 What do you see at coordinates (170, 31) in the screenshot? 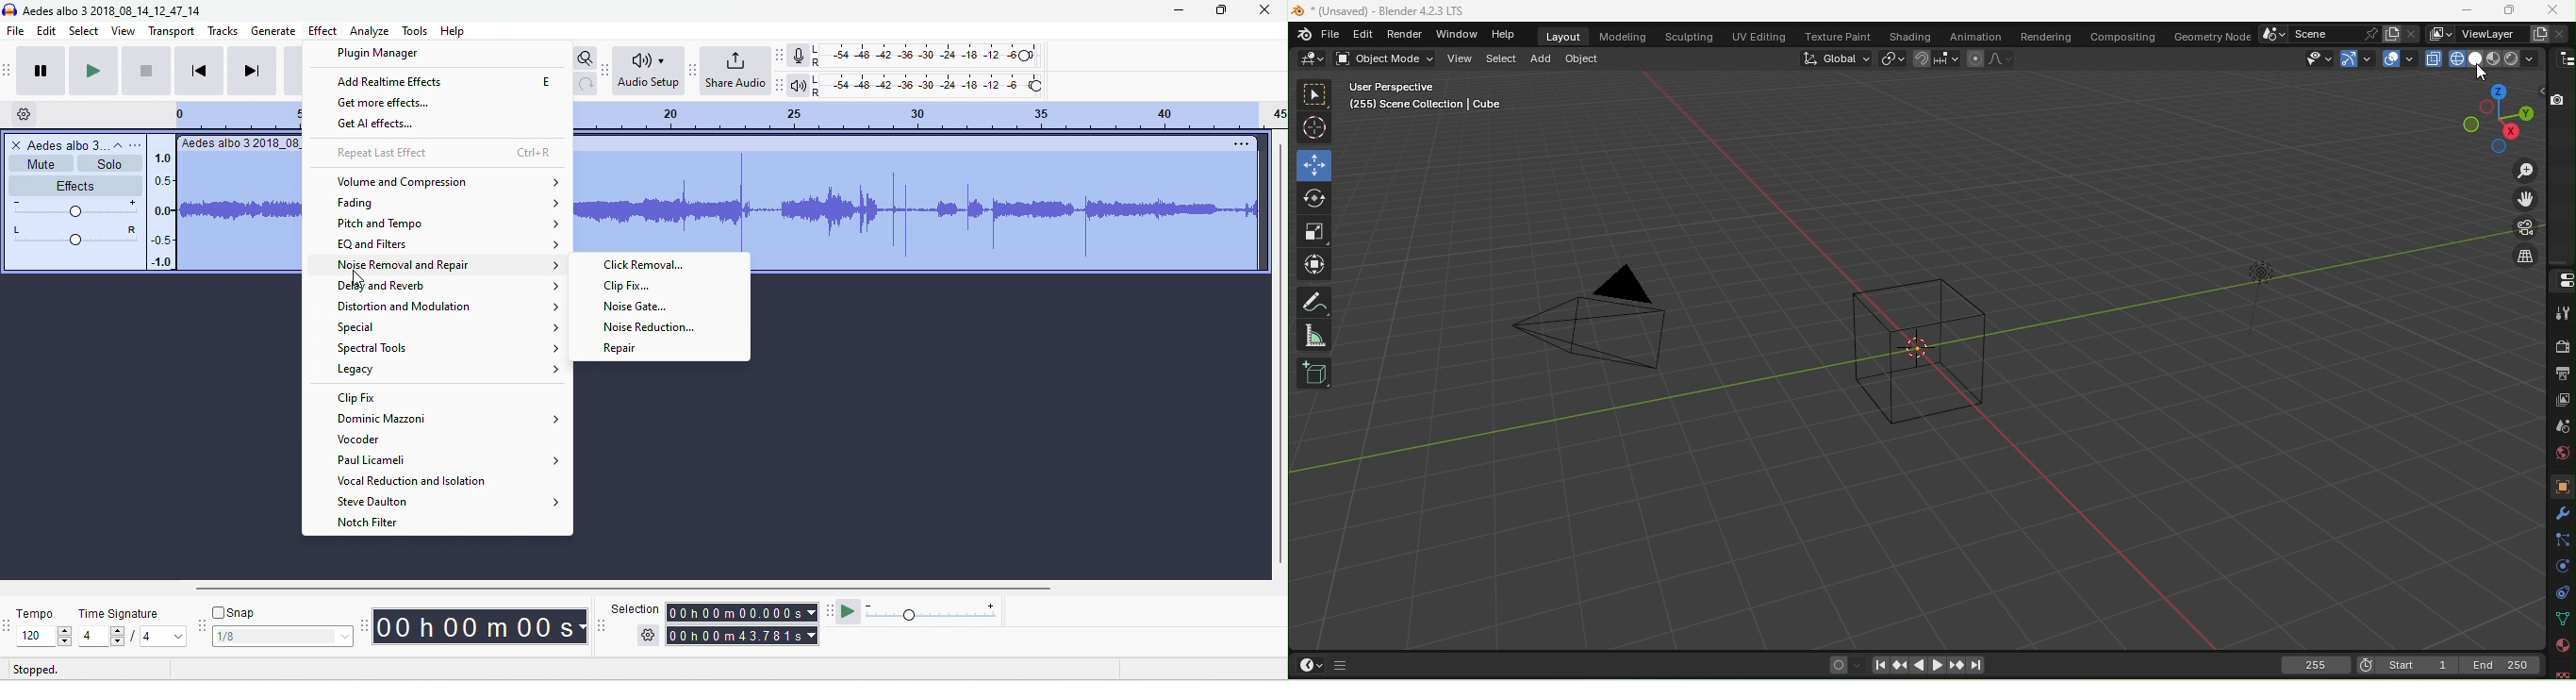
I see `transport` at bounding box center [170, 31].